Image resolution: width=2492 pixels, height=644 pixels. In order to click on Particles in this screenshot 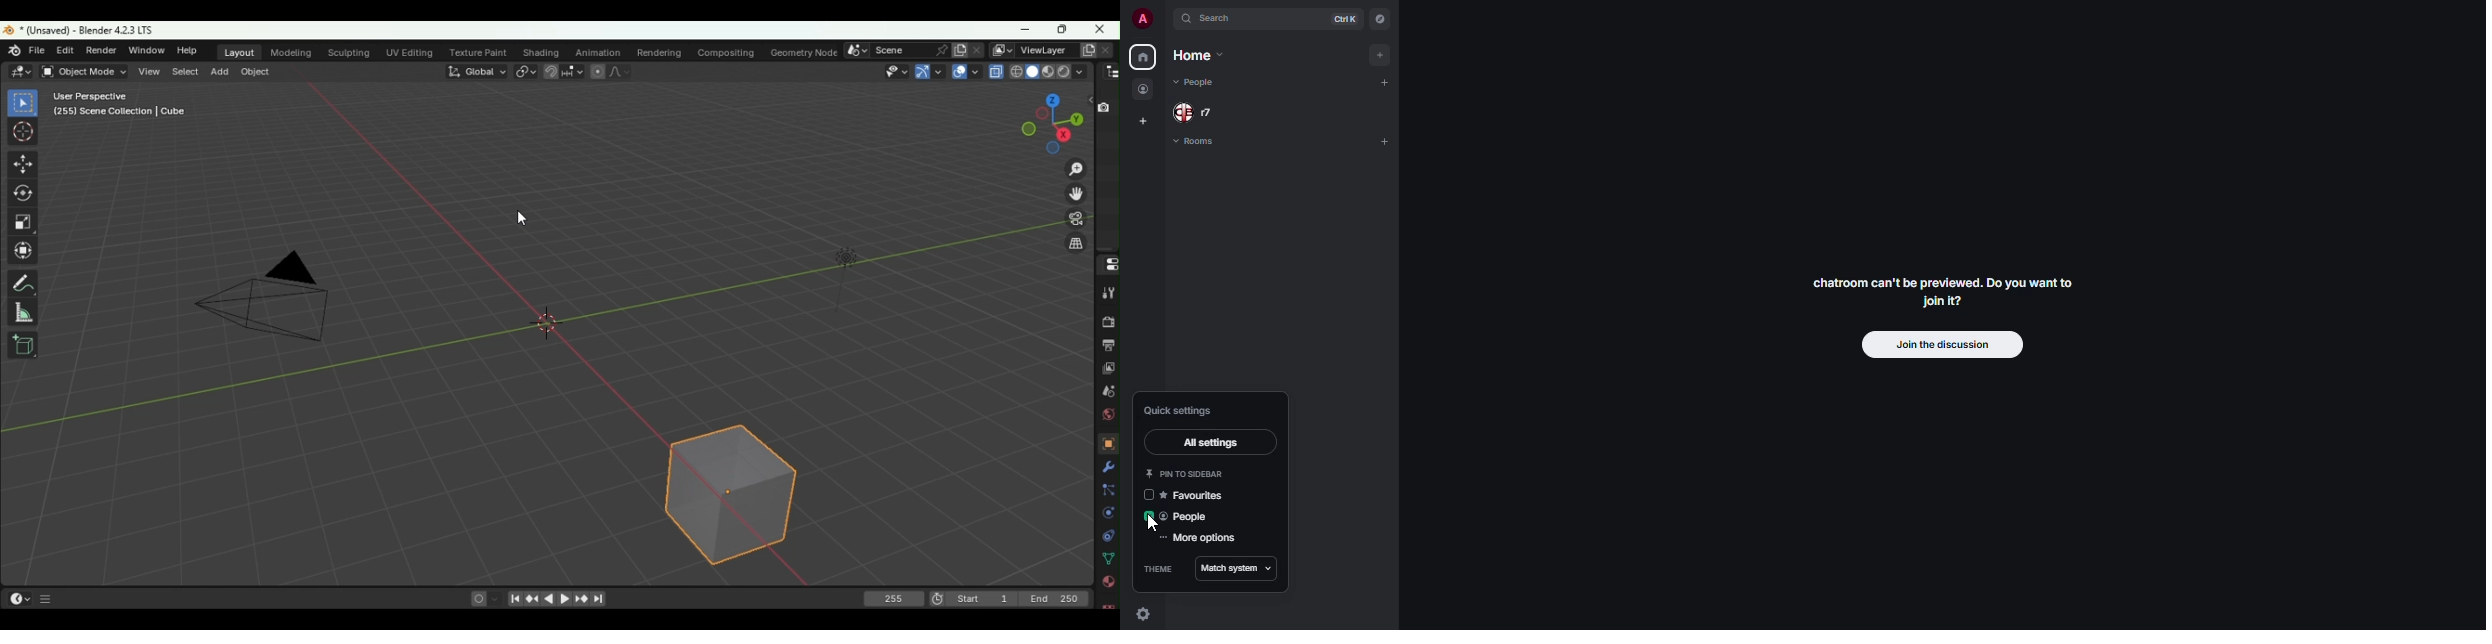, I will do `click(1109, 493)`.